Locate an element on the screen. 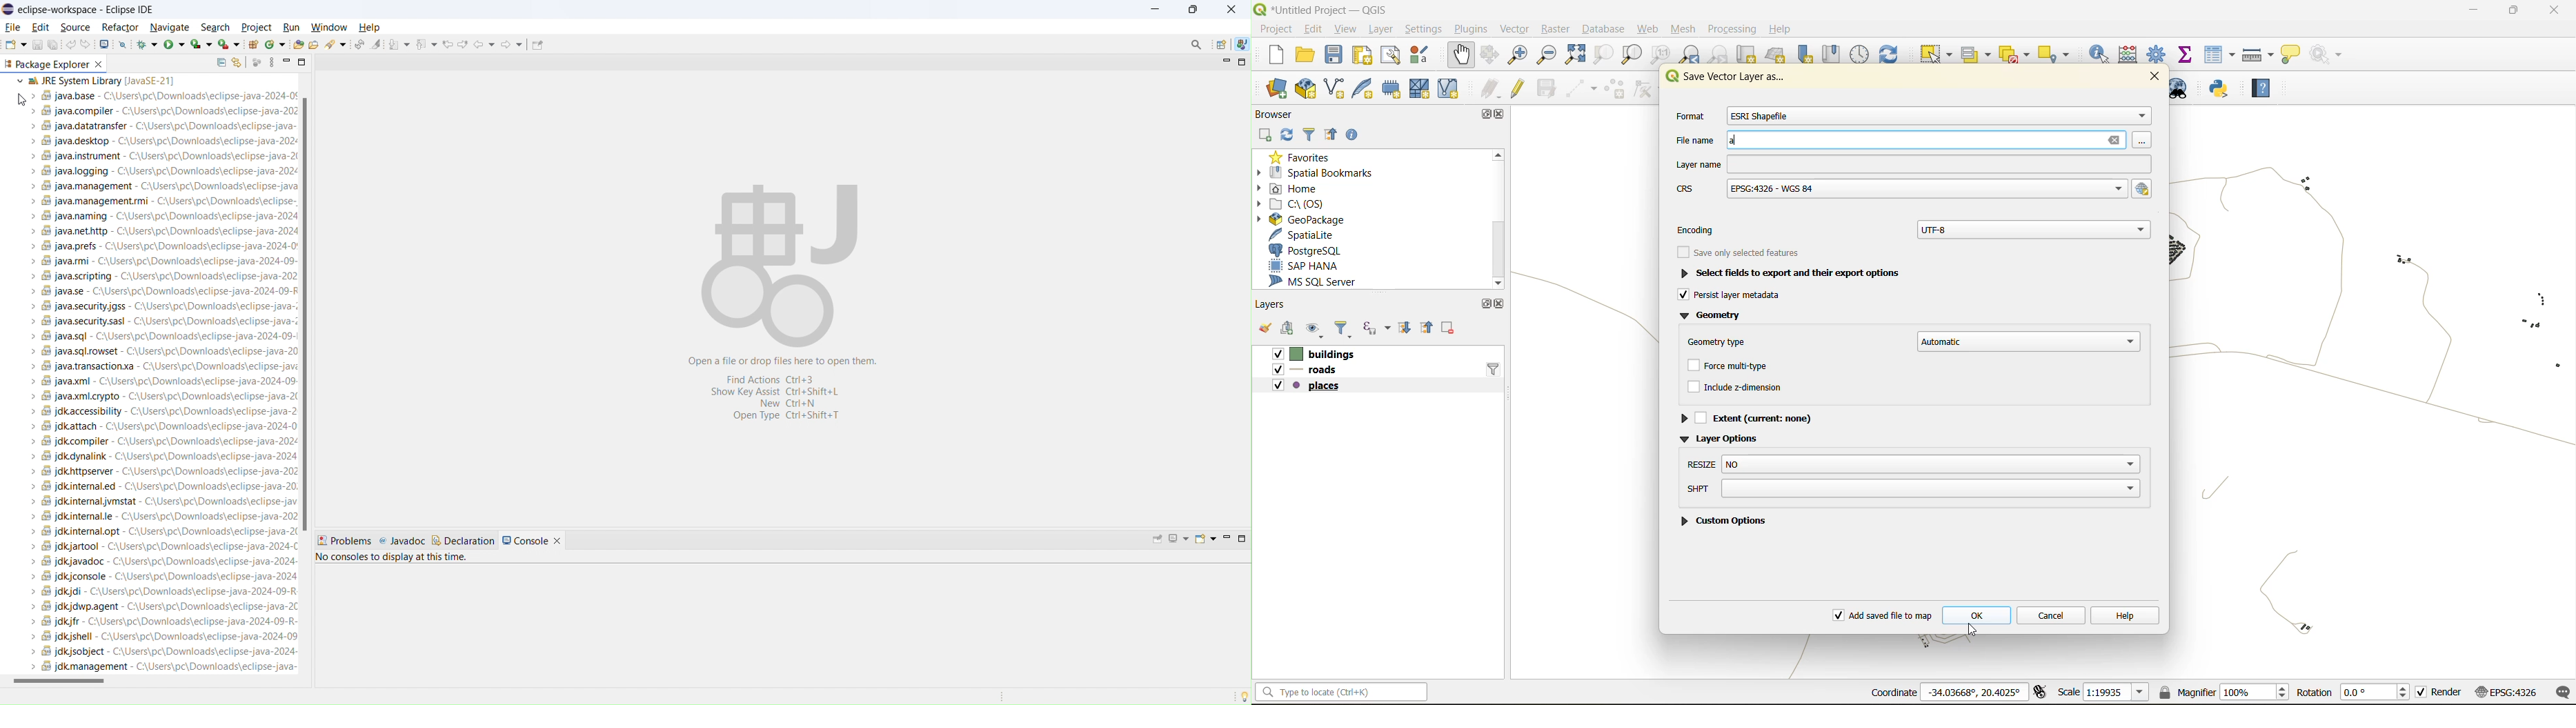  Open is located at coordinates (317, 44).